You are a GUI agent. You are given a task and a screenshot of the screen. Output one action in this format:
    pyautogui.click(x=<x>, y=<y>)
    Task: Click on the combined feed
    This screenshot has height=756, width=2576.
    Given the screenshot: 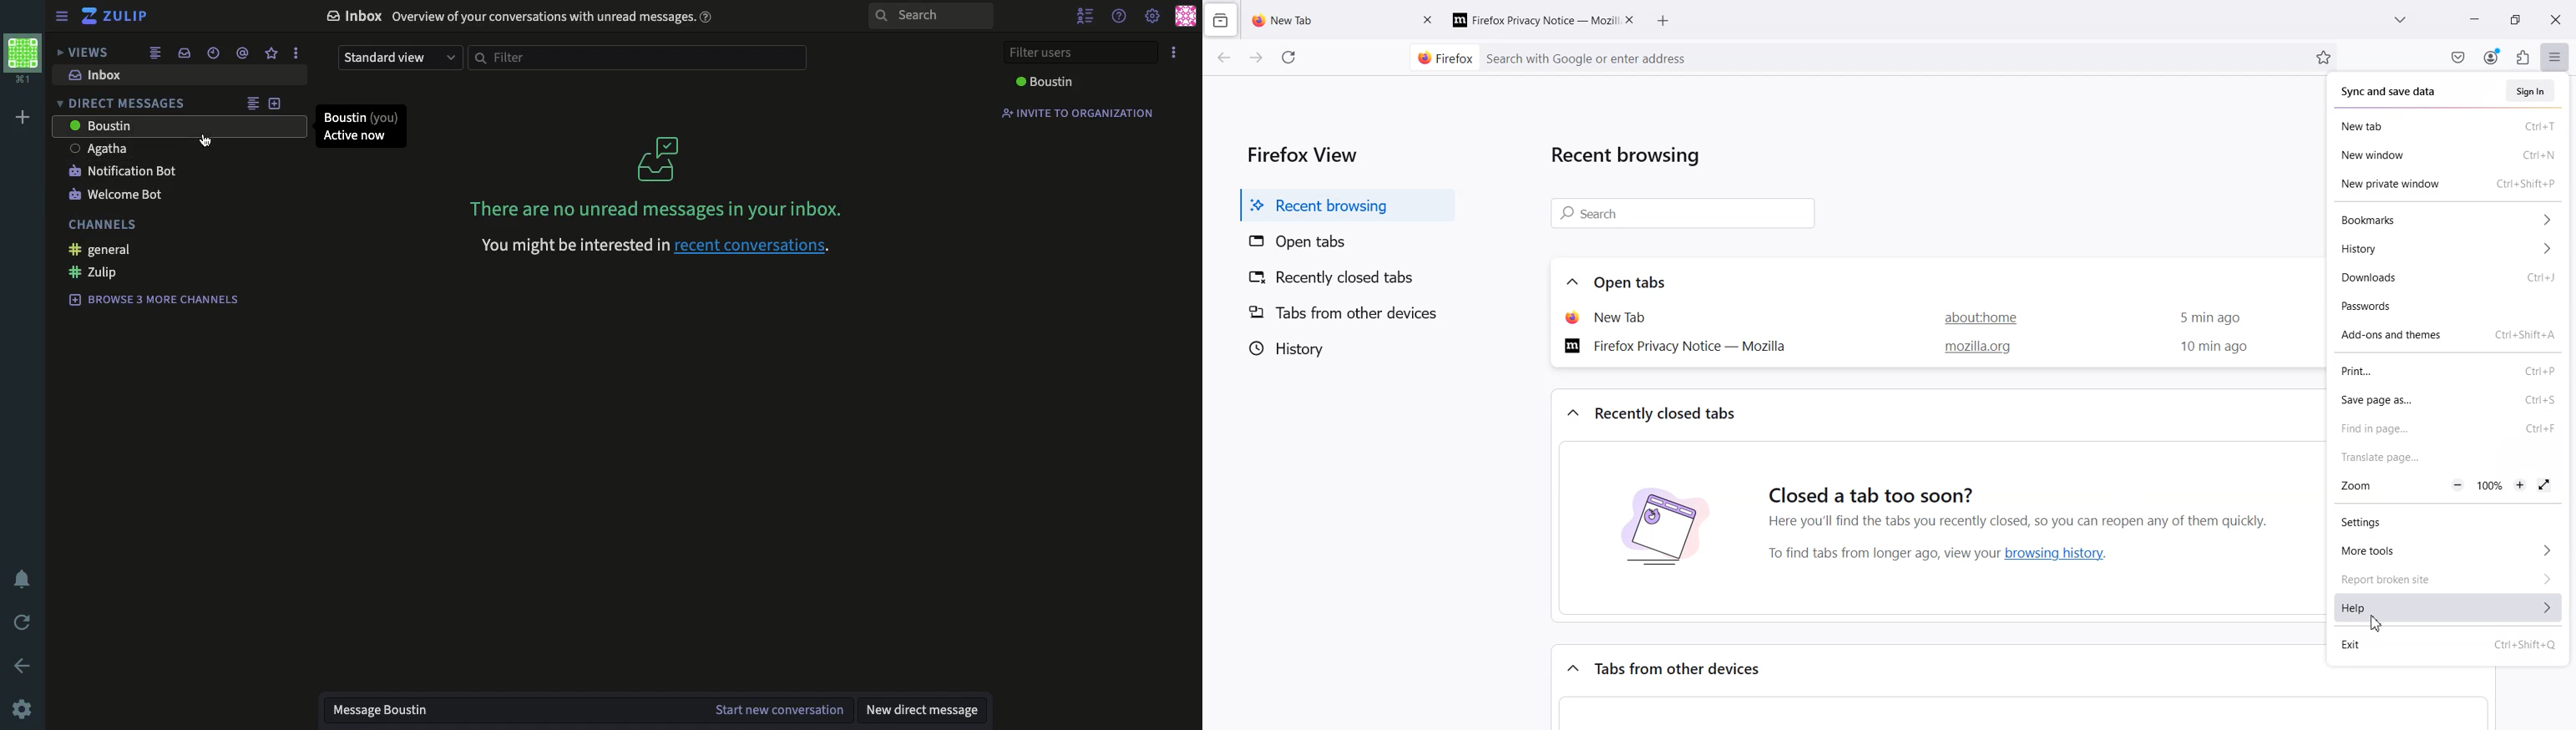 What is the action you would take?
    pyautogui.click(x=156, y=54)
    